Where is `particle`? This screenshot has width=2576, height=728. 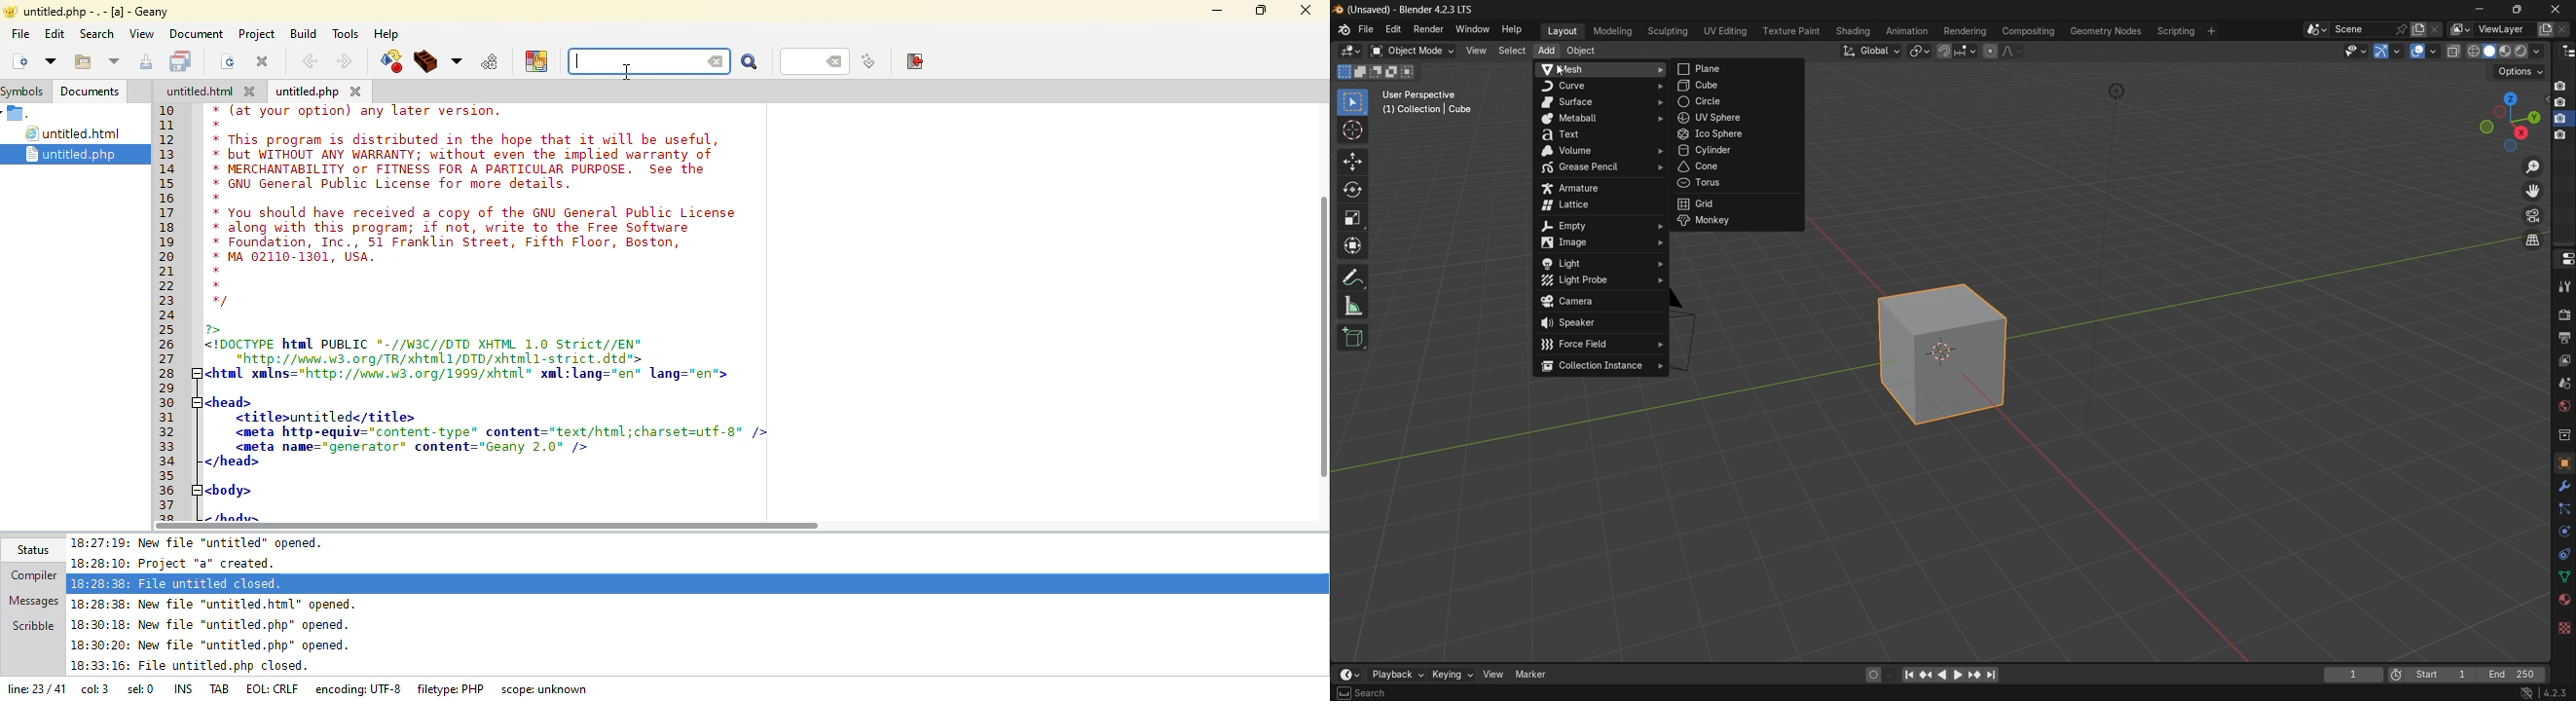 particle is located at coordinates (2563, 510).